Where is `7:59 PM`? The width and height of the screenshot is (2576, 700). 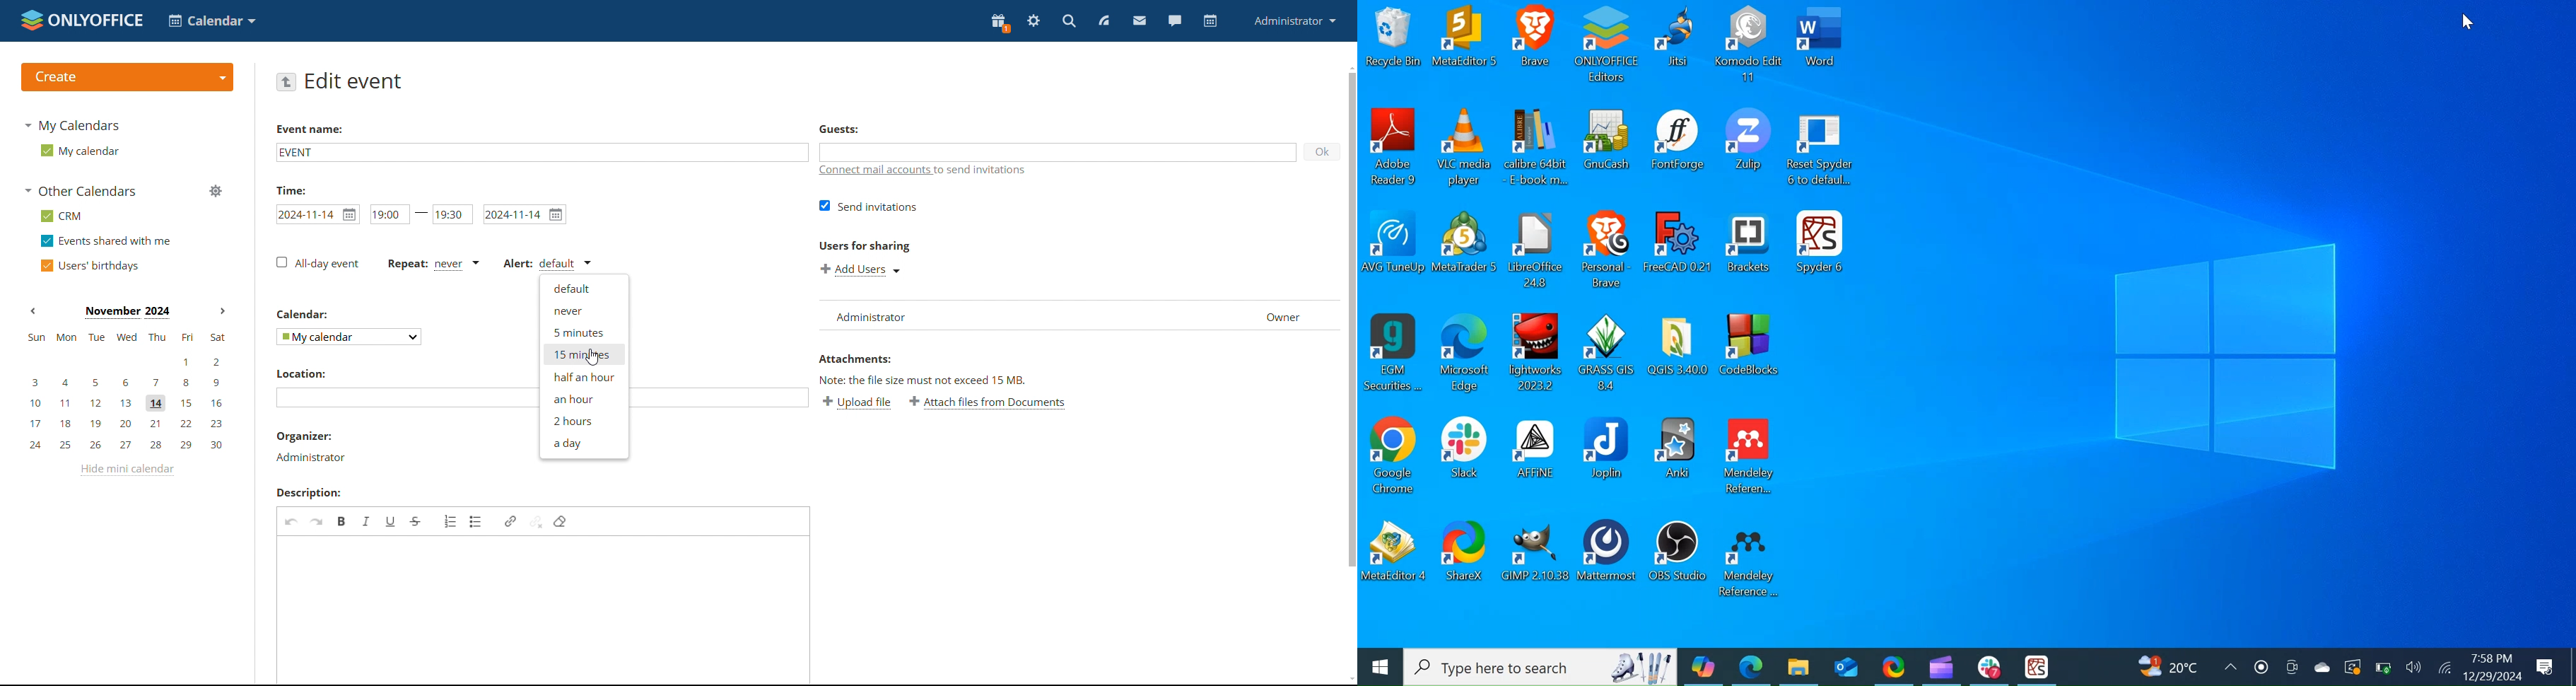 7:59 PM is located at coordinates (2491, 659).